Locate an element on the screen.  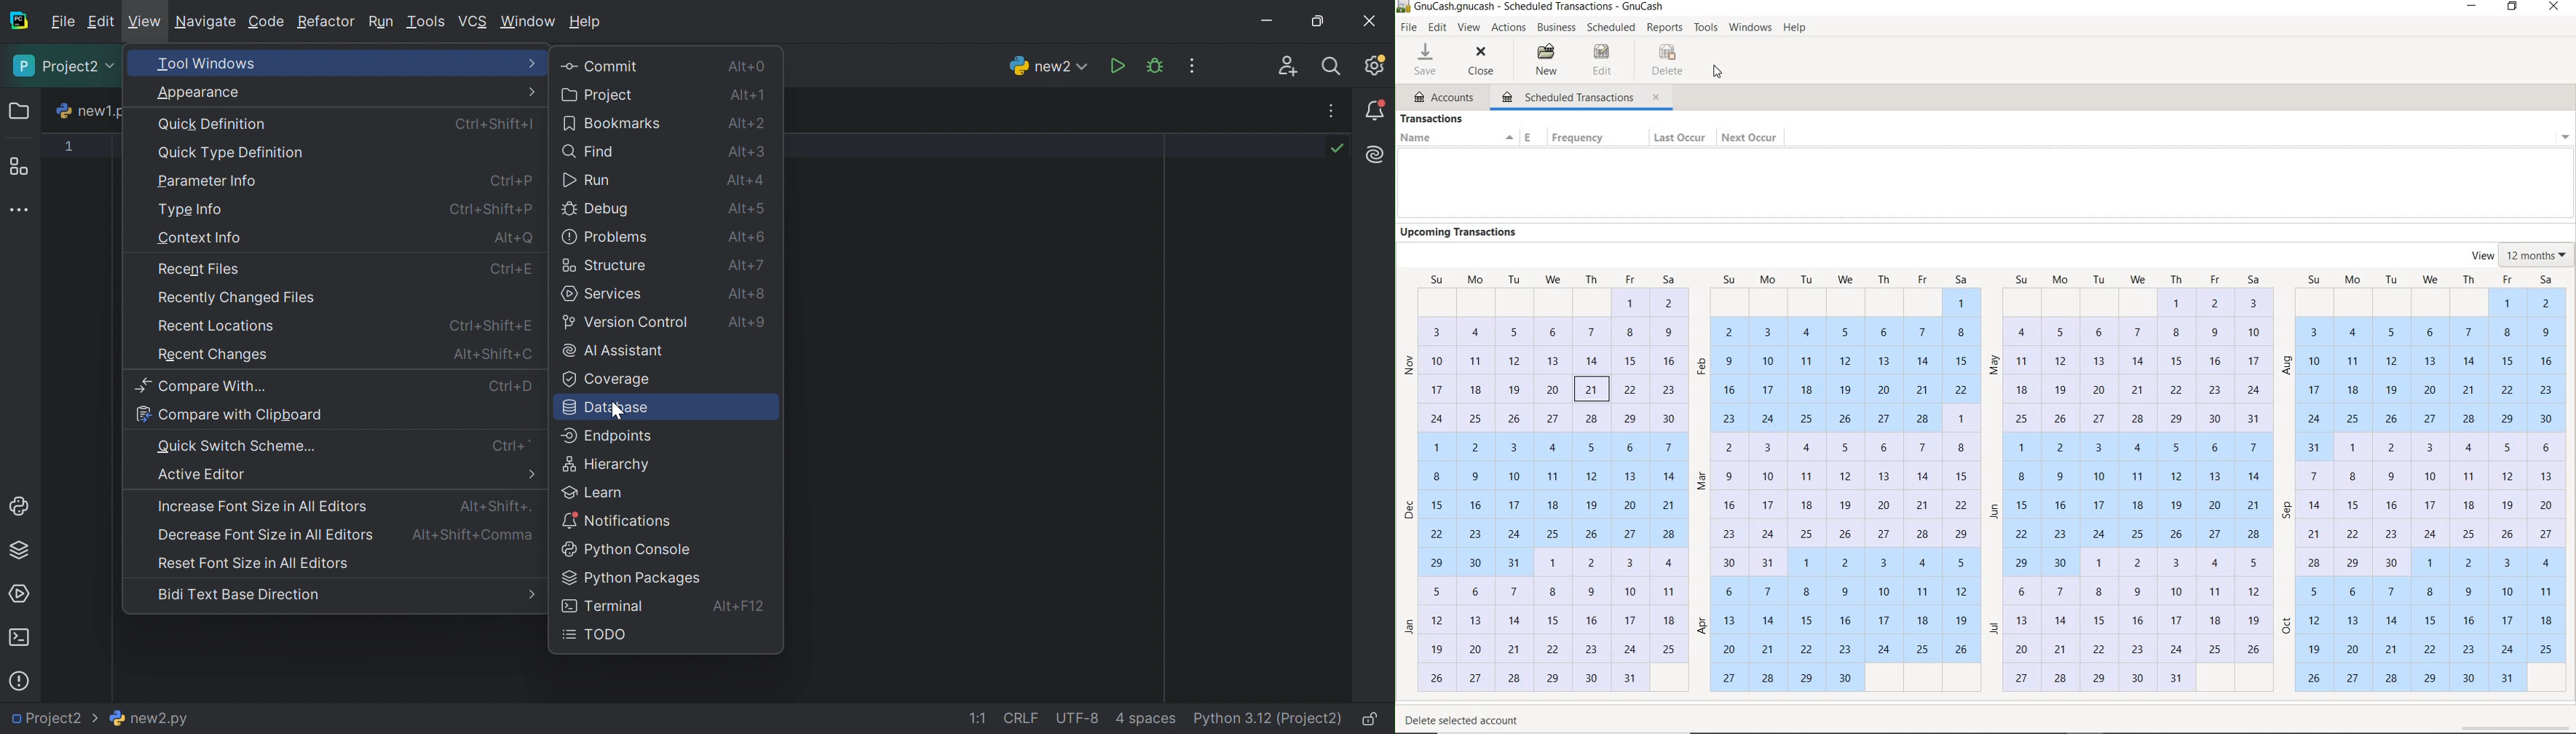
NAME is located at coordinates (1456, 140).